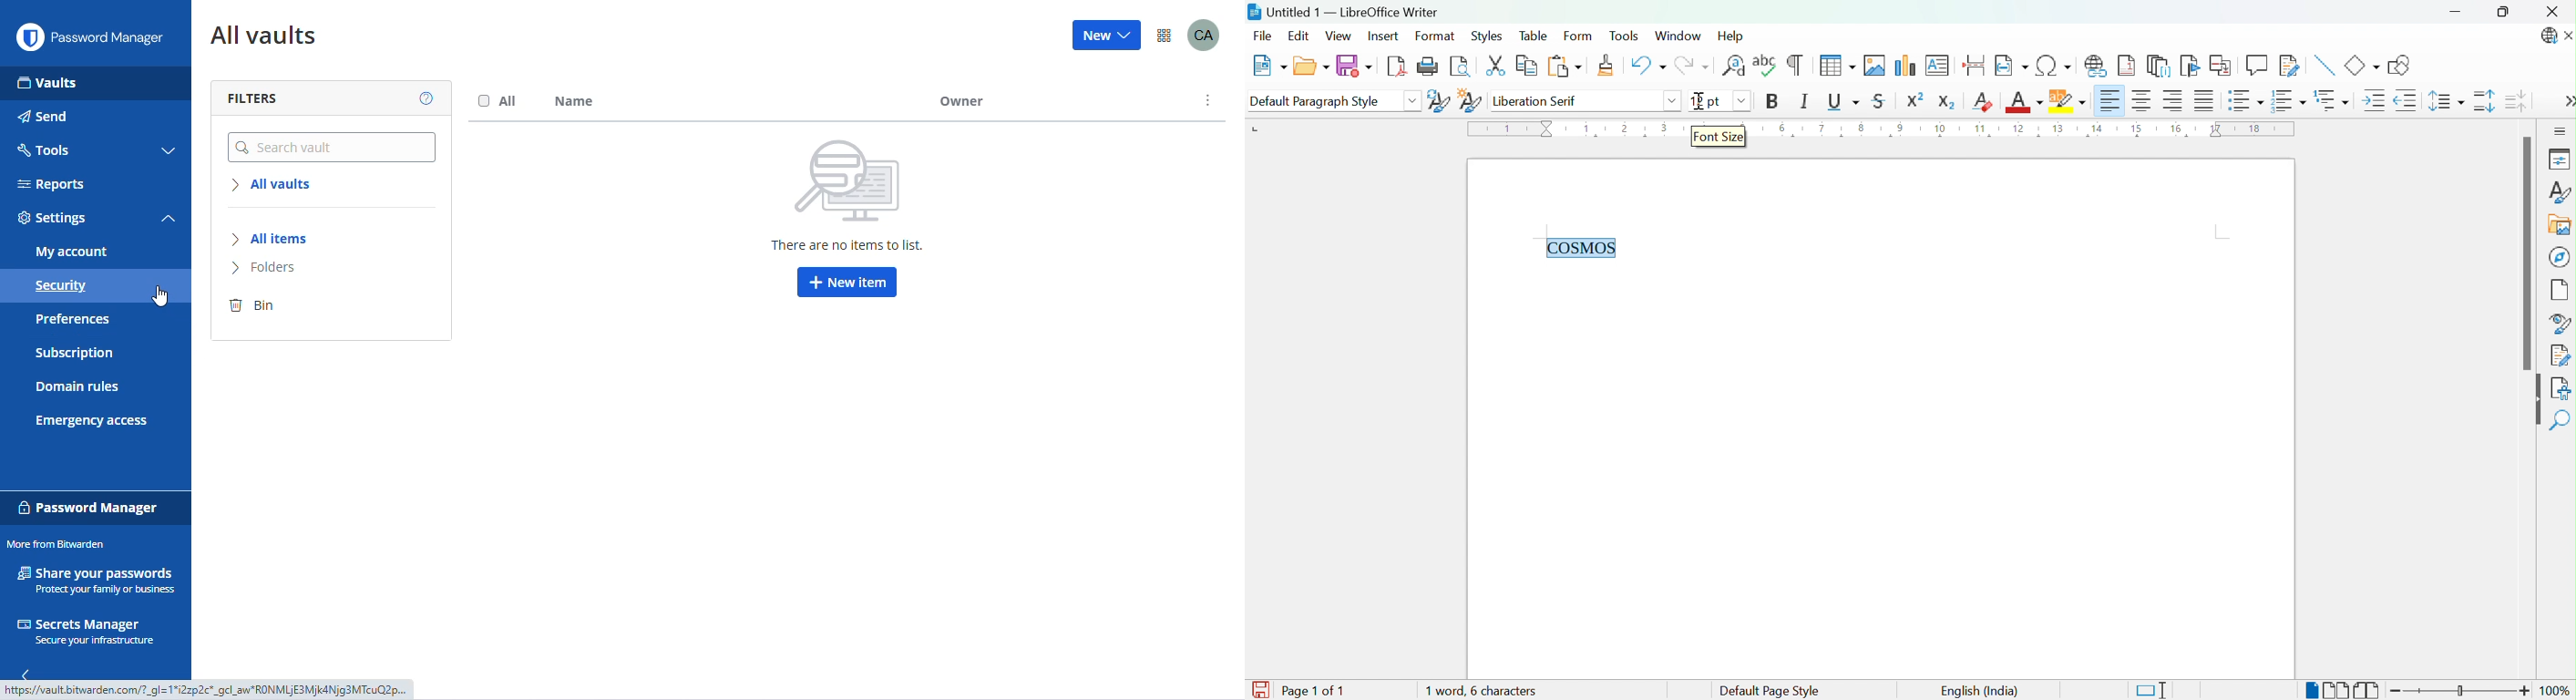 The height and width of the screenshot is (700, 2576). Describe the element at coordinates (1734, 65) in the screenshot. I see `Find and Replace` at that location.